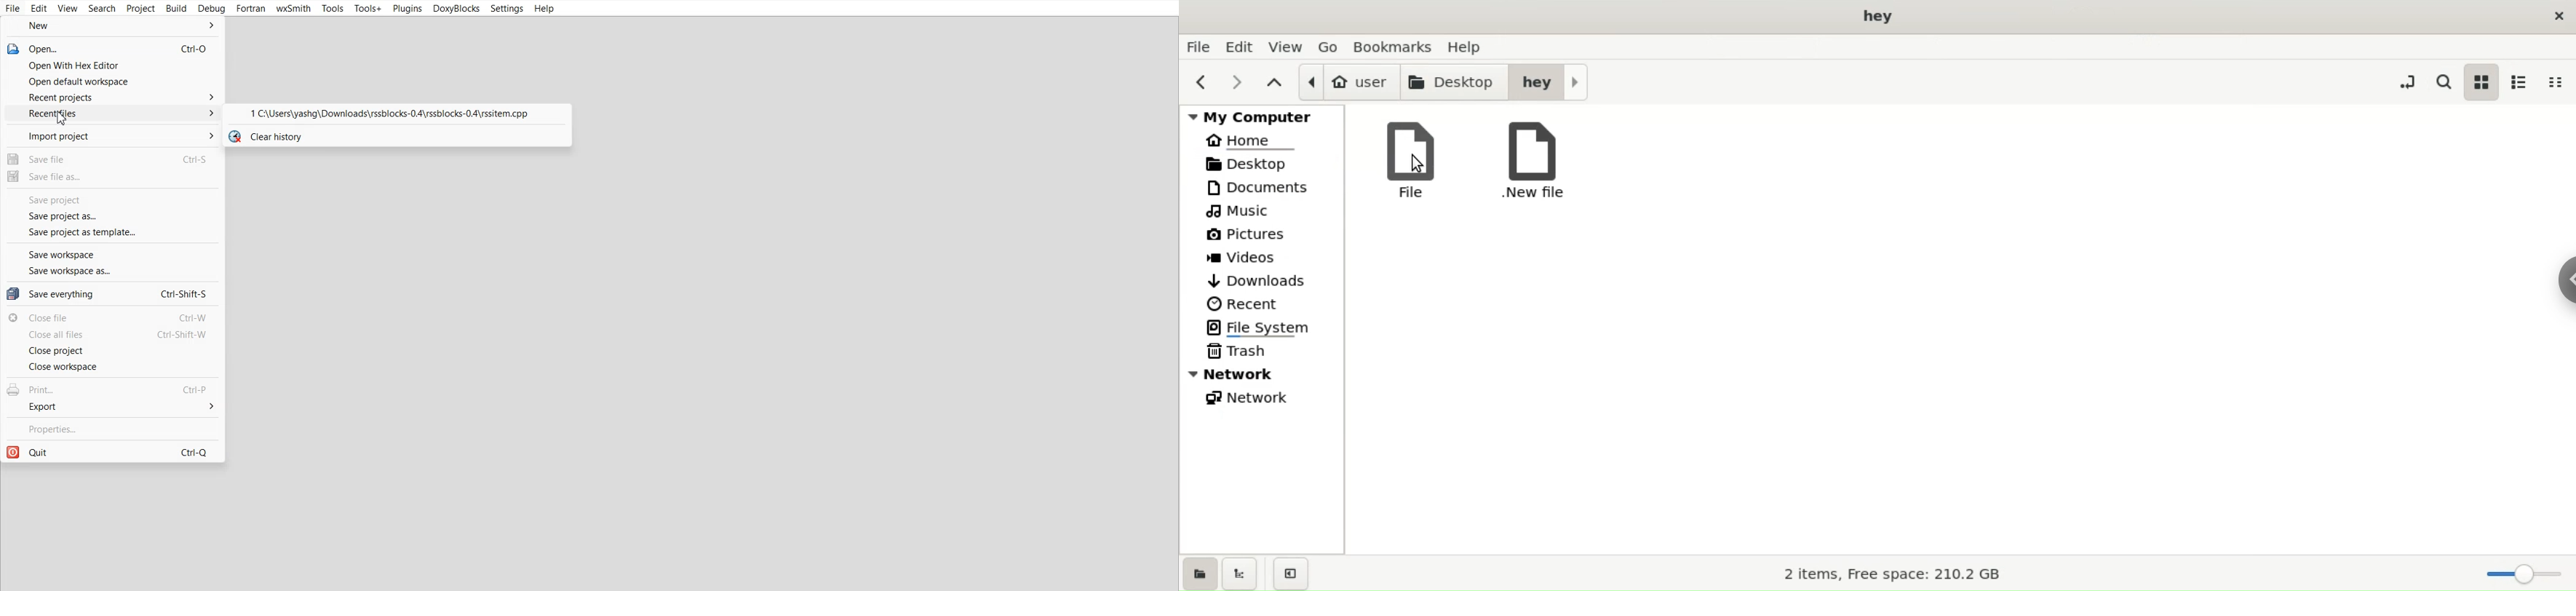  I want to click on Cursor, so click(62, 119).